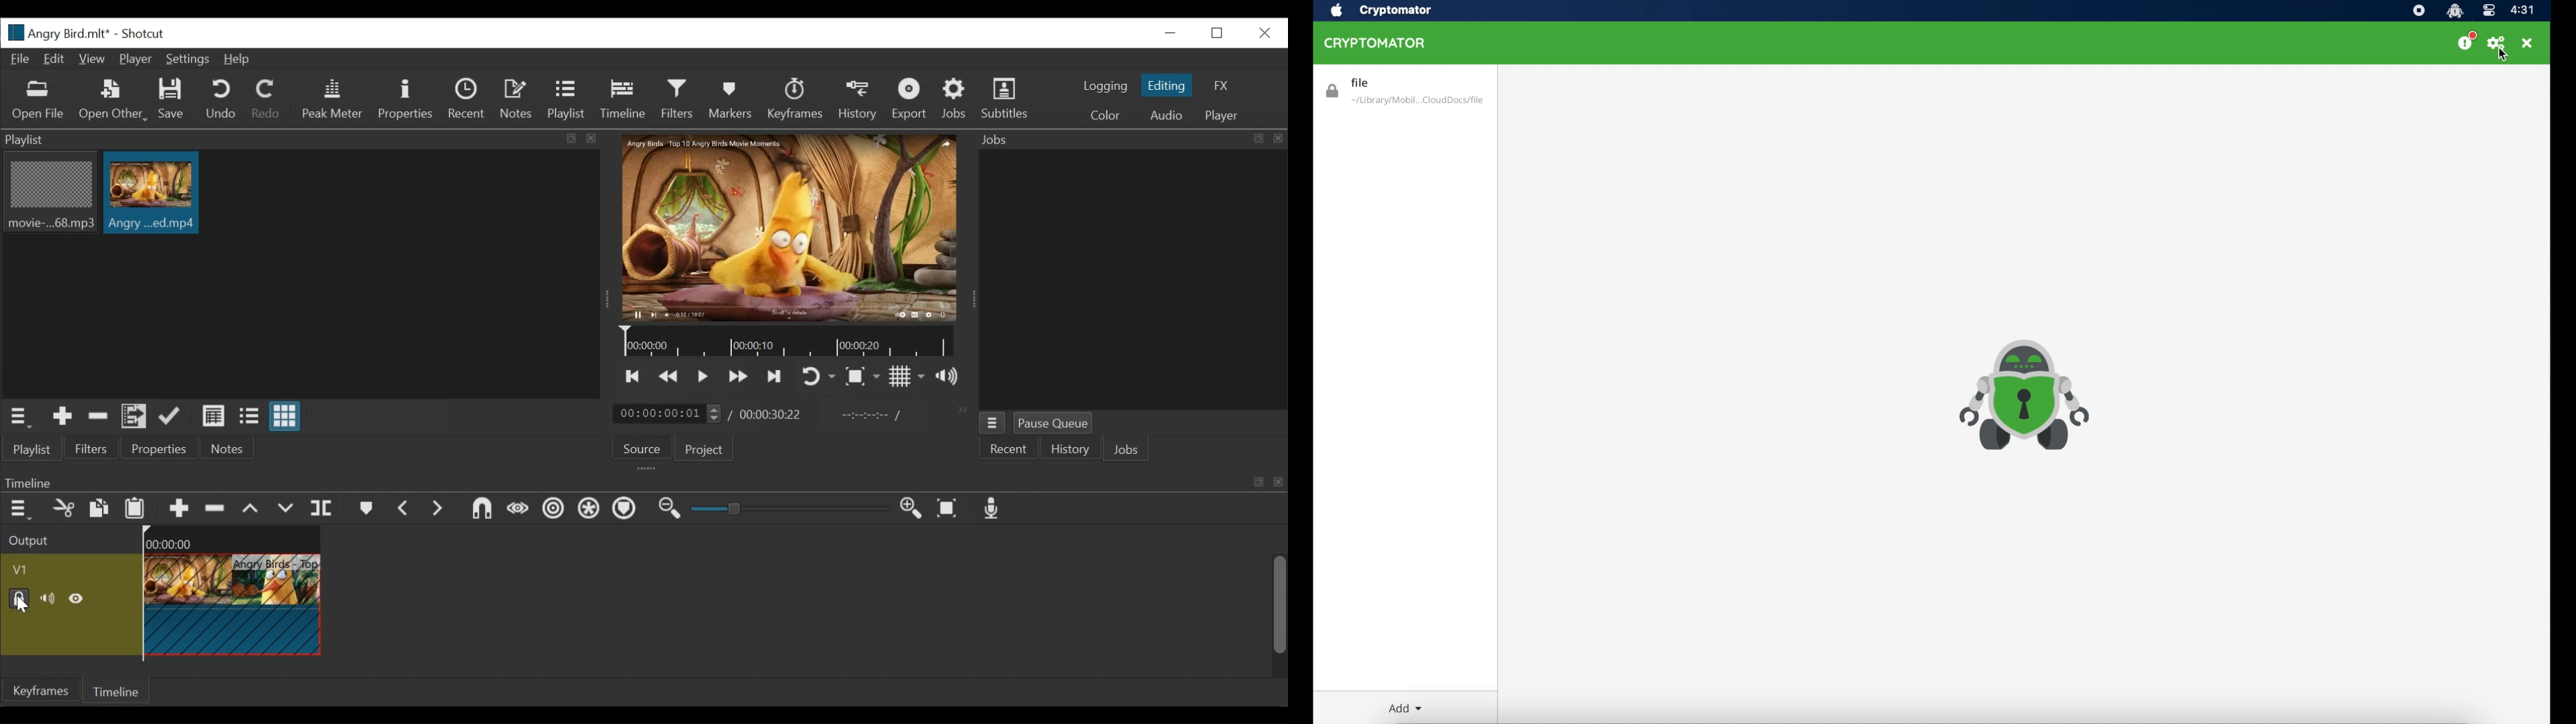 Image resolution: width=2576 pixels, height=728 pixels. I want to click on Timeline, so click(787, 342).